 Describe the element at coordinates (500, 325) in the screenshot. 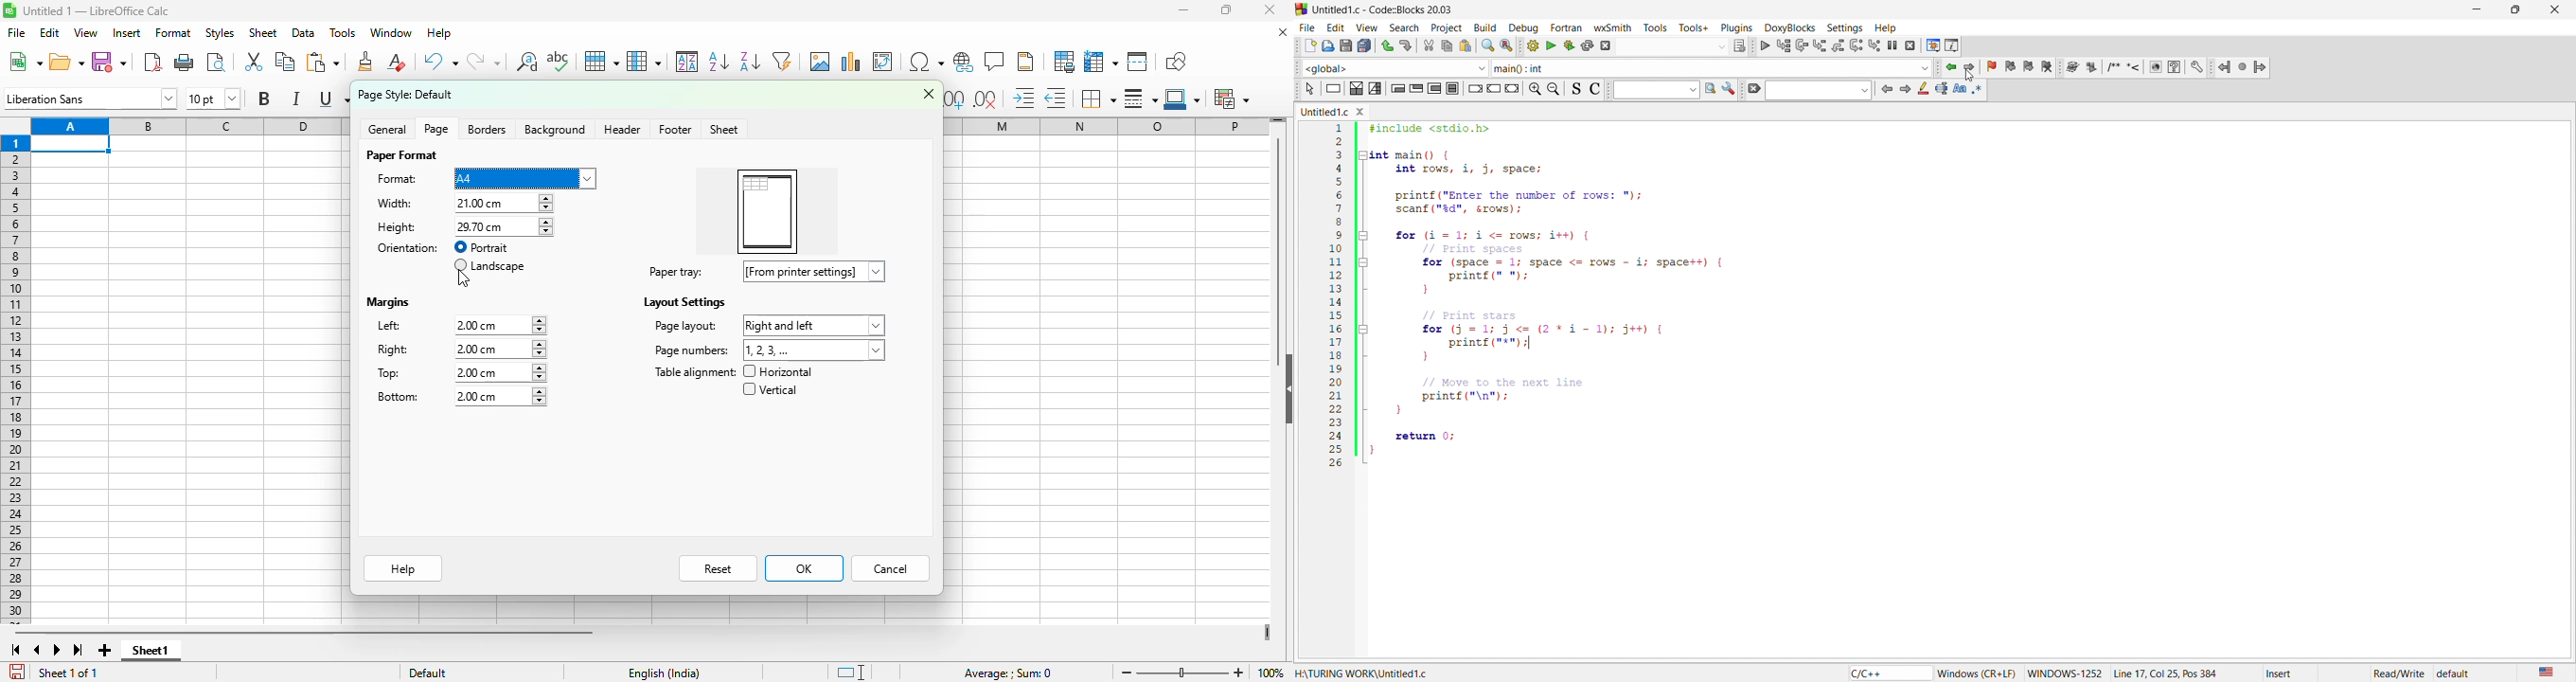

I see `2.00 cm` at that location.